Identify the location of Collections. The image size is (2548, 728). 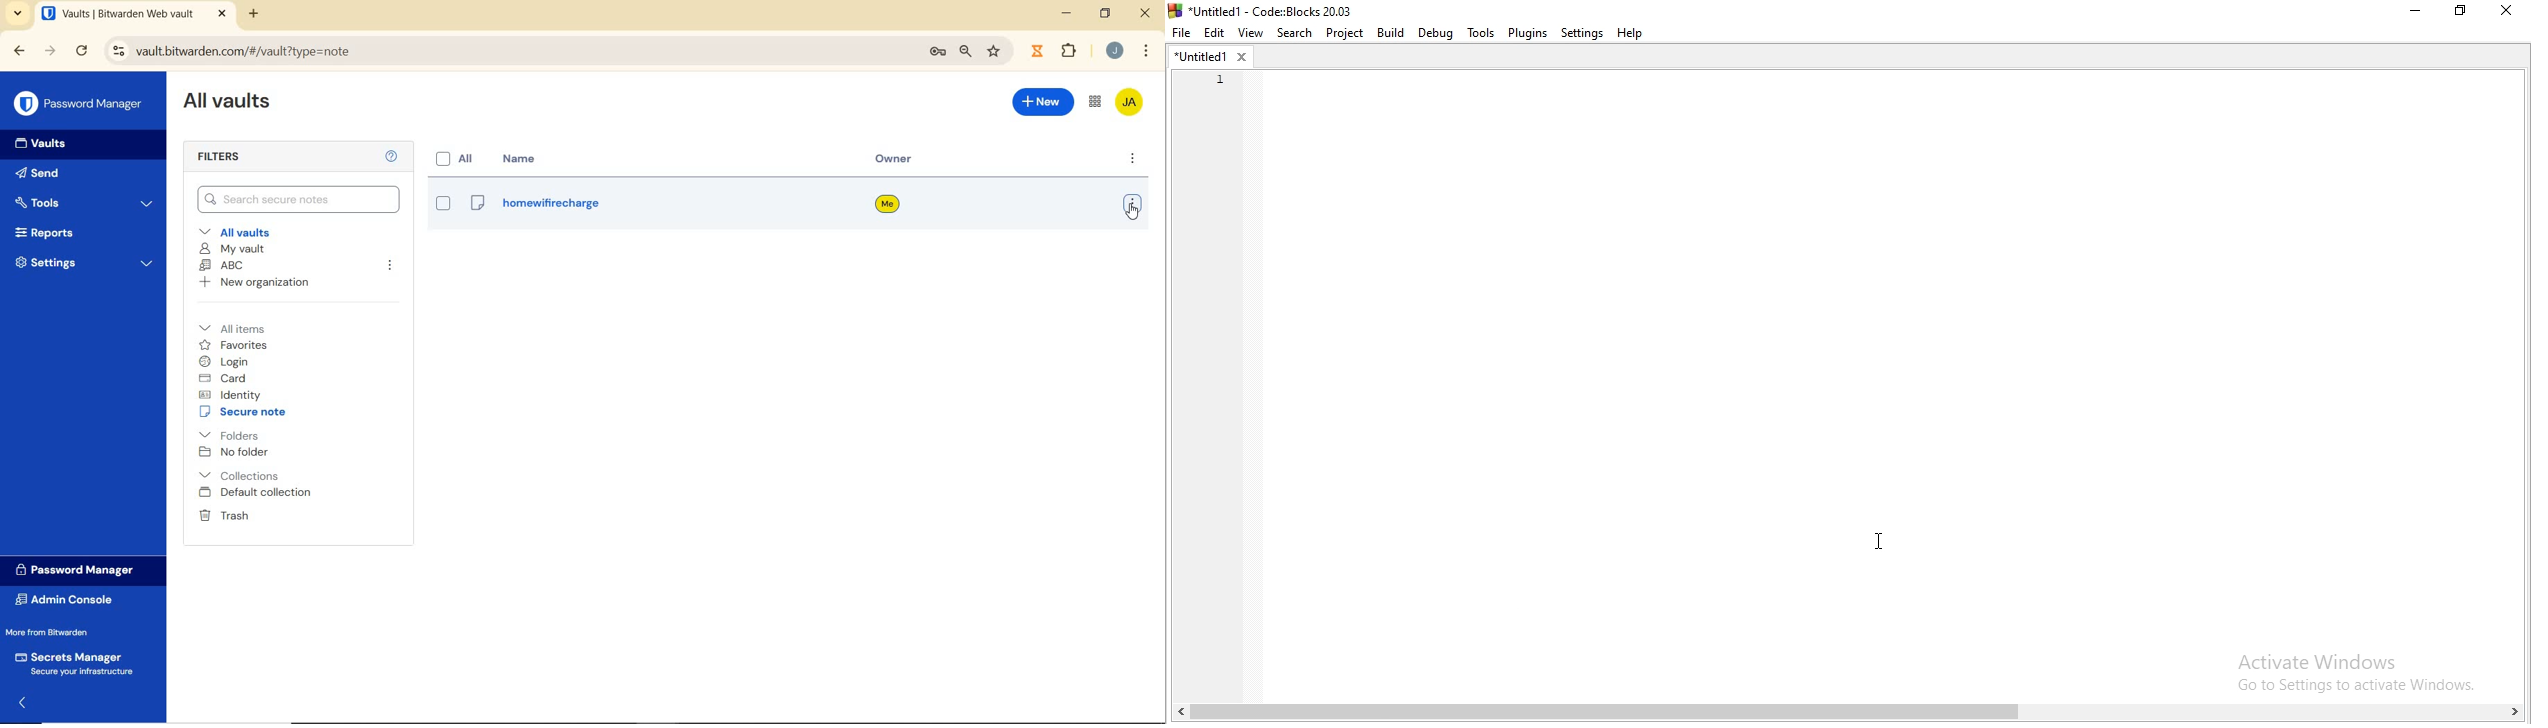
(242, 475).